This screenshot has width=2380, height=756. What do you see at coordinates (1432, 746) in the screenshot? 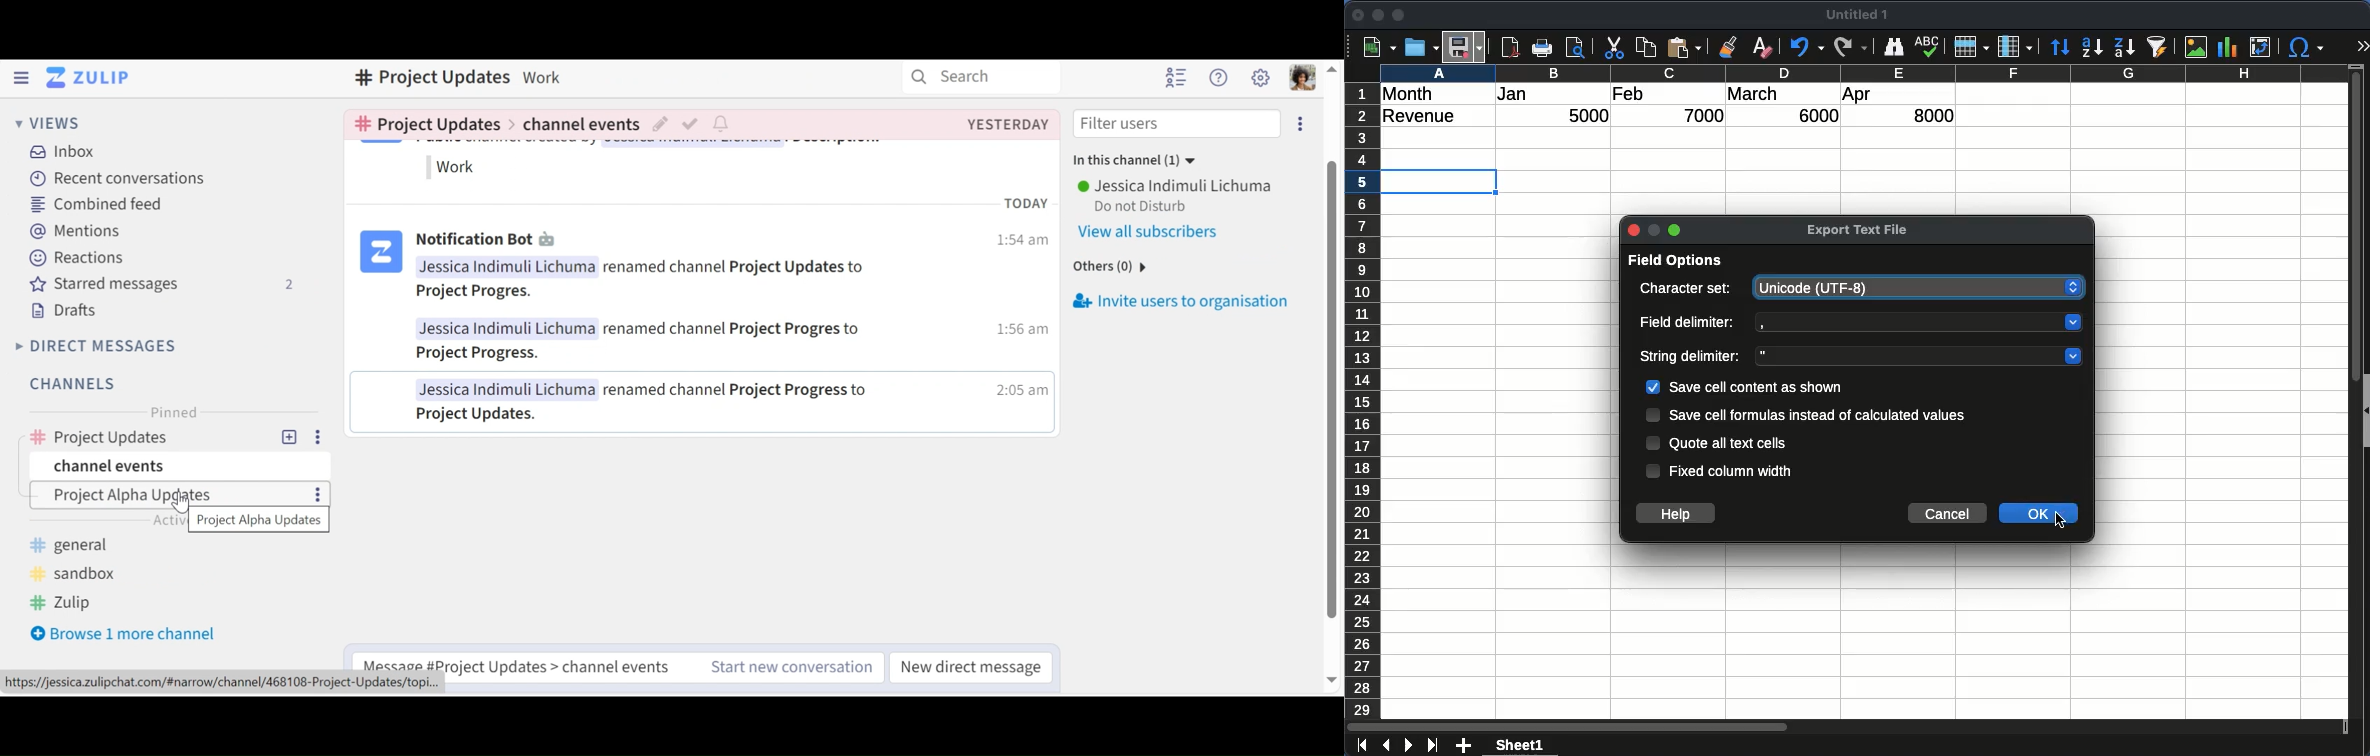
I see `last sheet` at bounding box center [1432, 746].